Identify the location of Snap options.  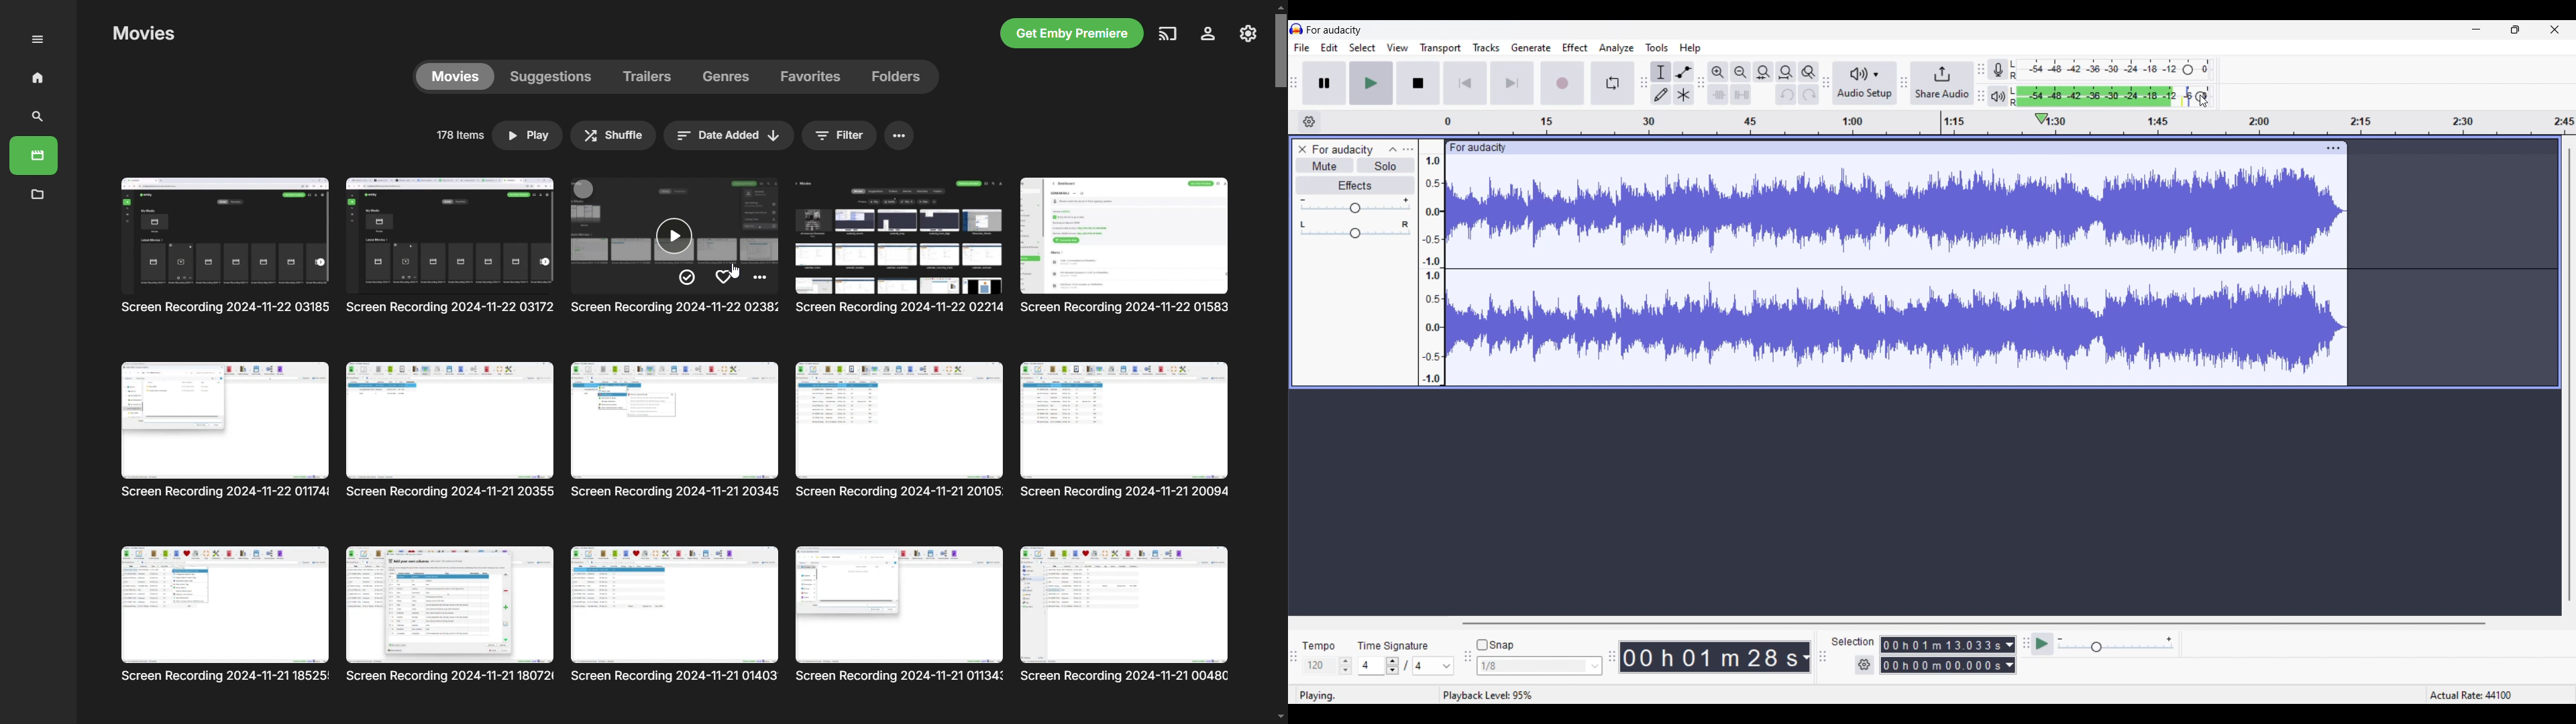
(1540, 666).